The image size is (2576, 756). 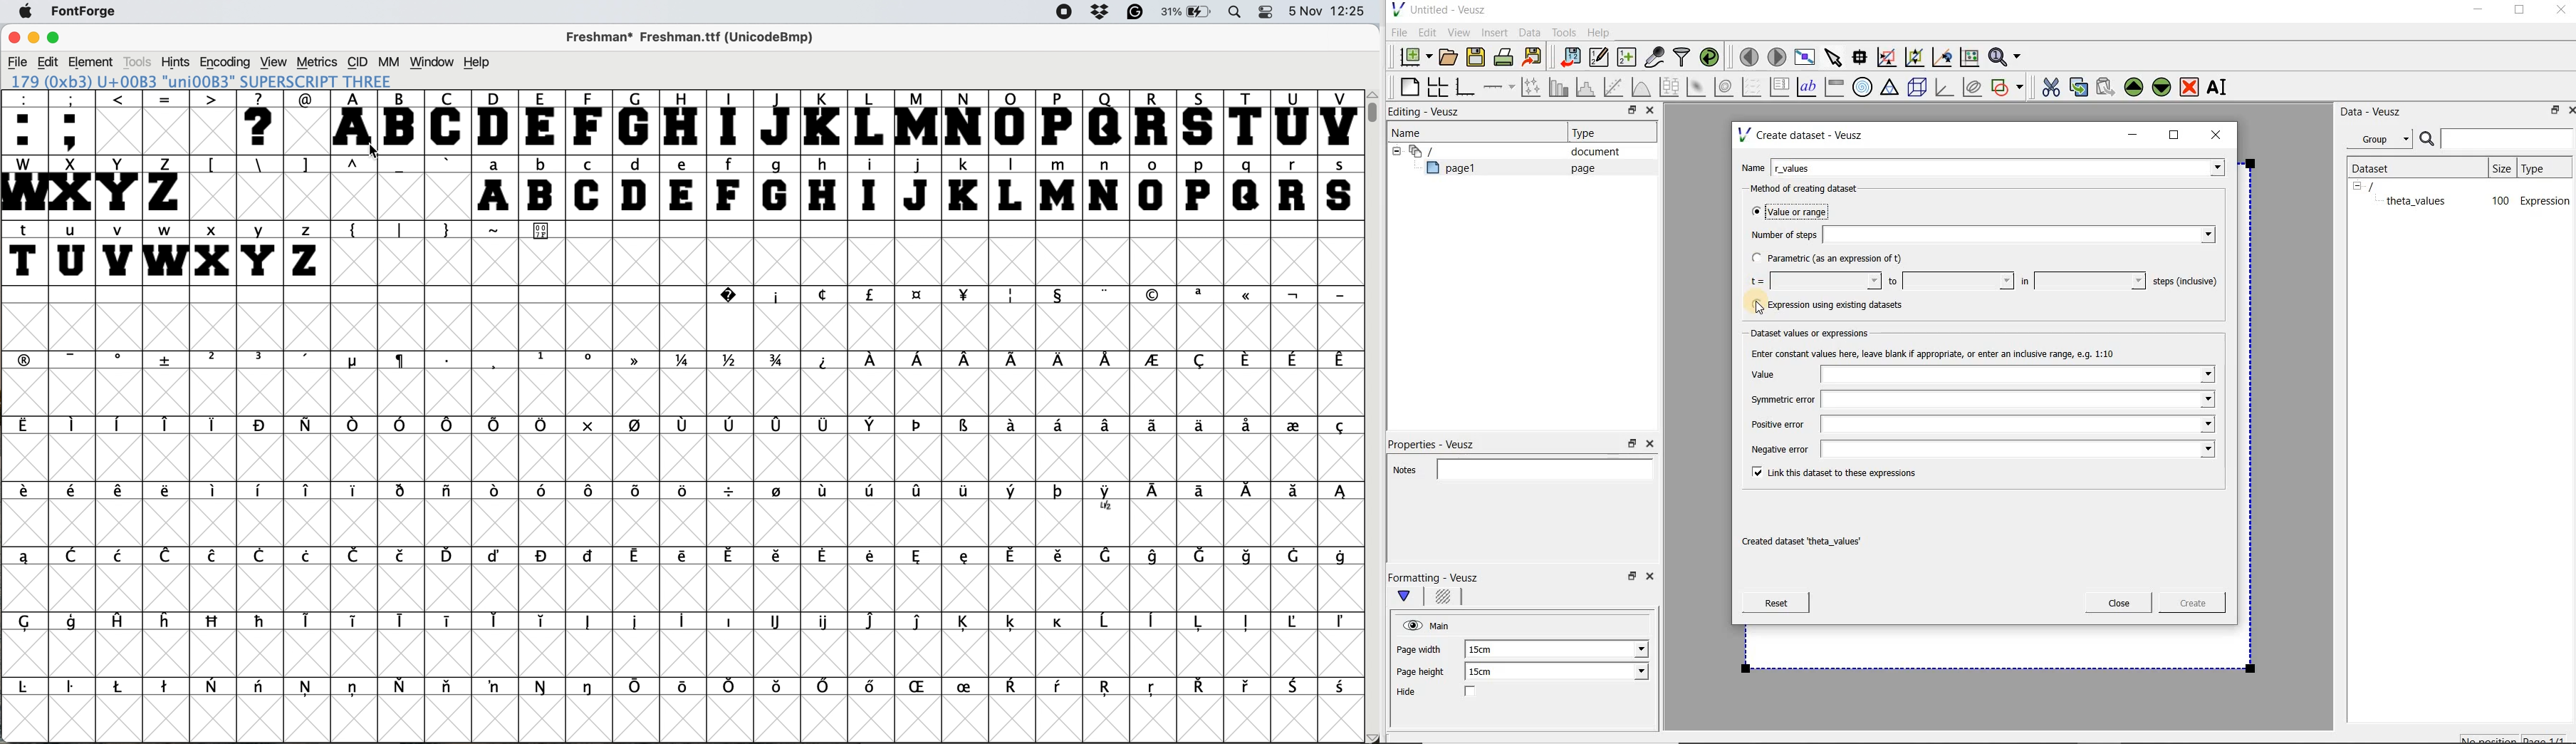 I want to click on symbol, so click(x=871, y=427).